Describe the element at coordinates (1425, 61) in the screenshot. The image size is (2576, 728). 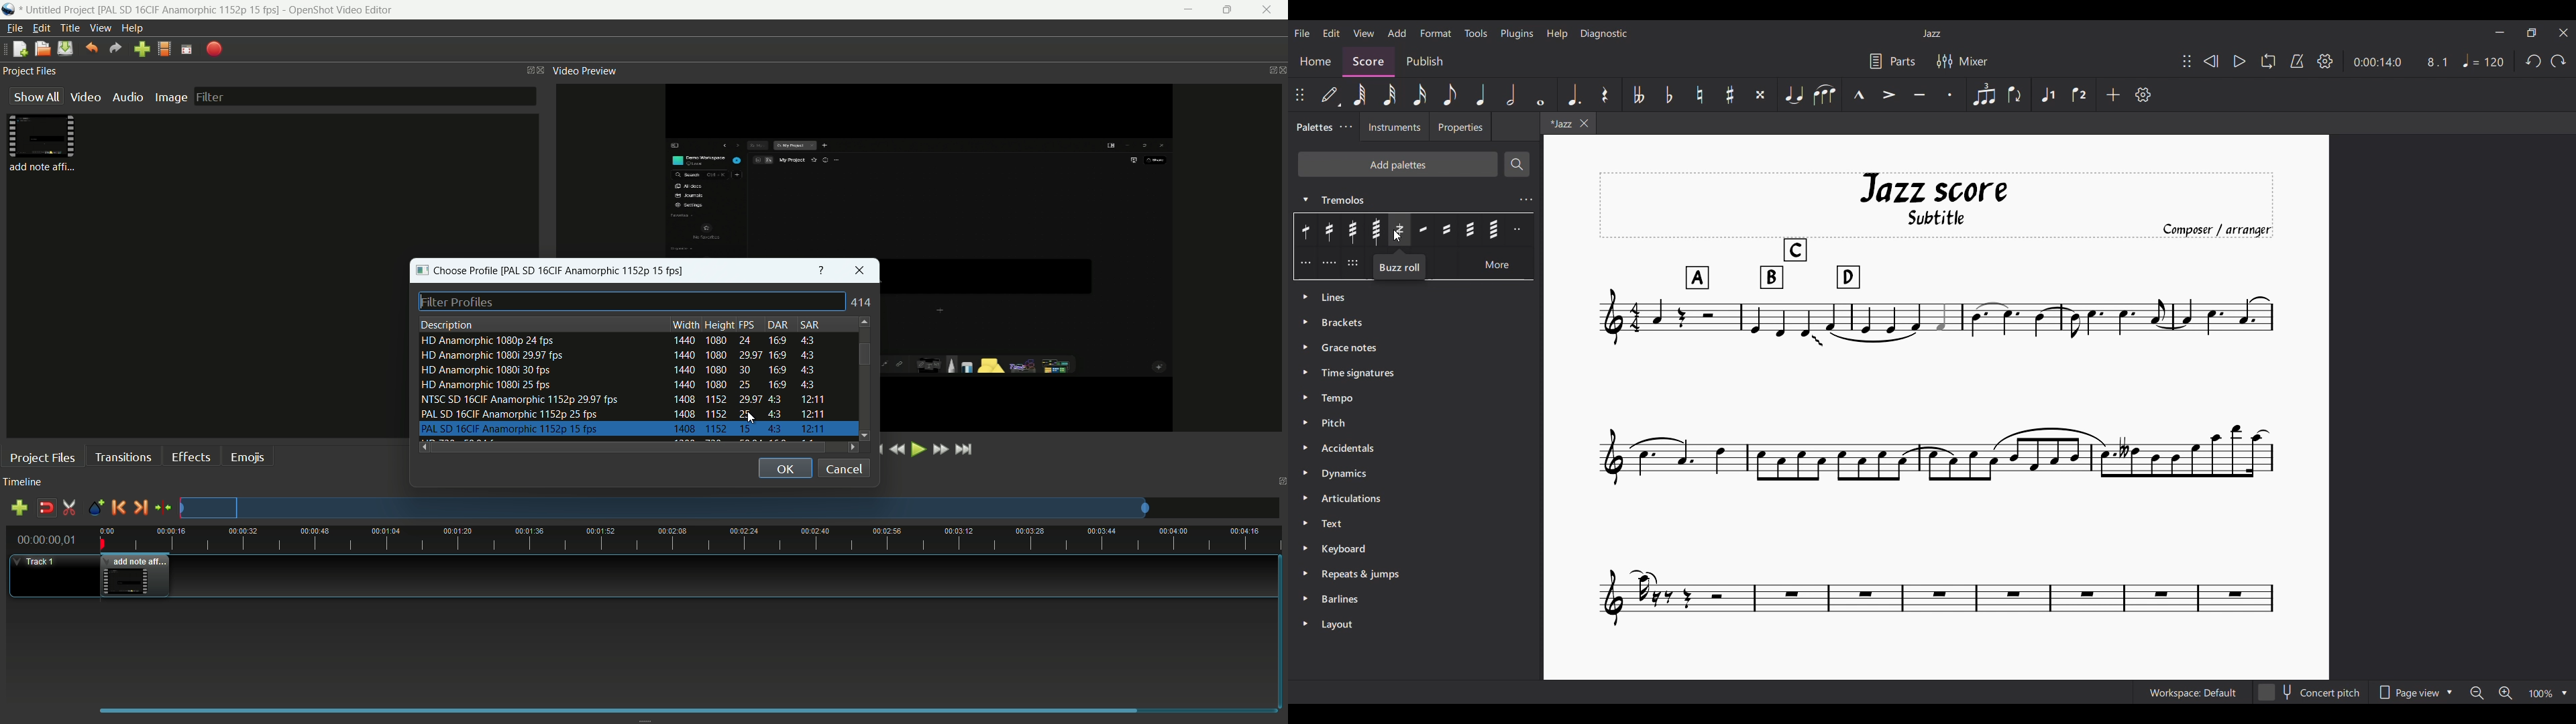
I see `Publish` at that location.